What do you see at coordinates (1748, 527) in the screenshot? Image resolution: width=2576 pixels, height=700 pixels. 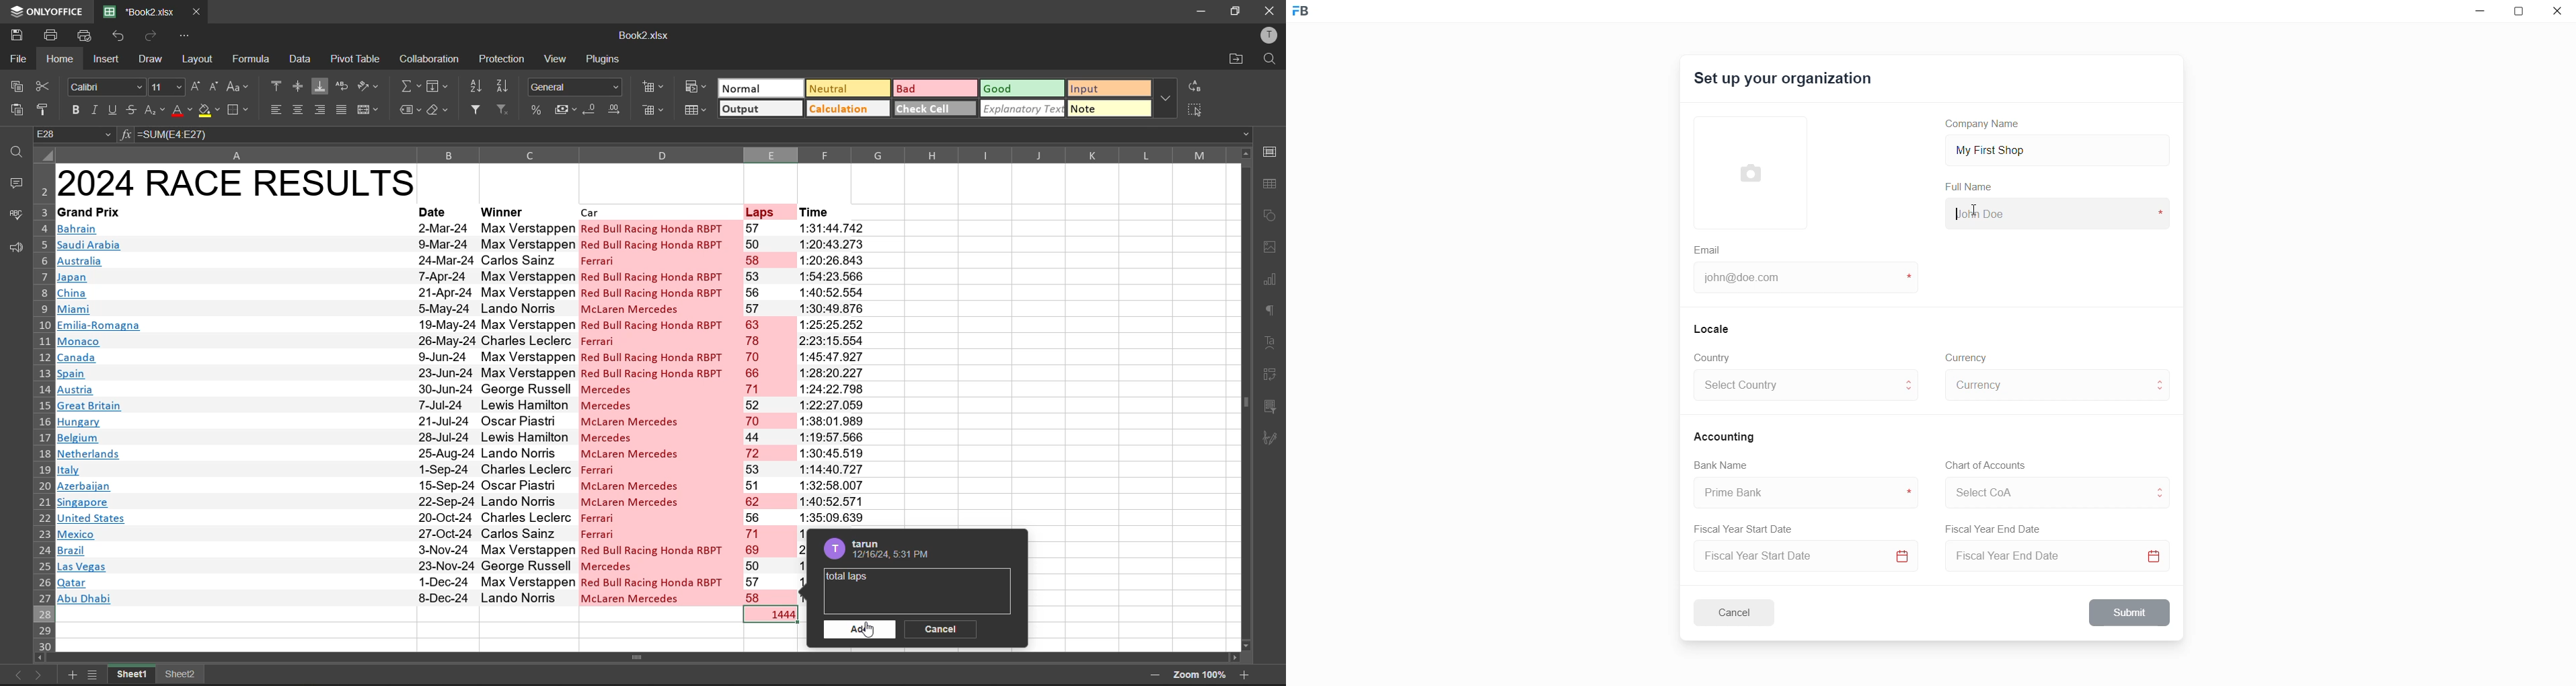 I see `Fiscal Year Start Date` at bounding box center [1748, 527].